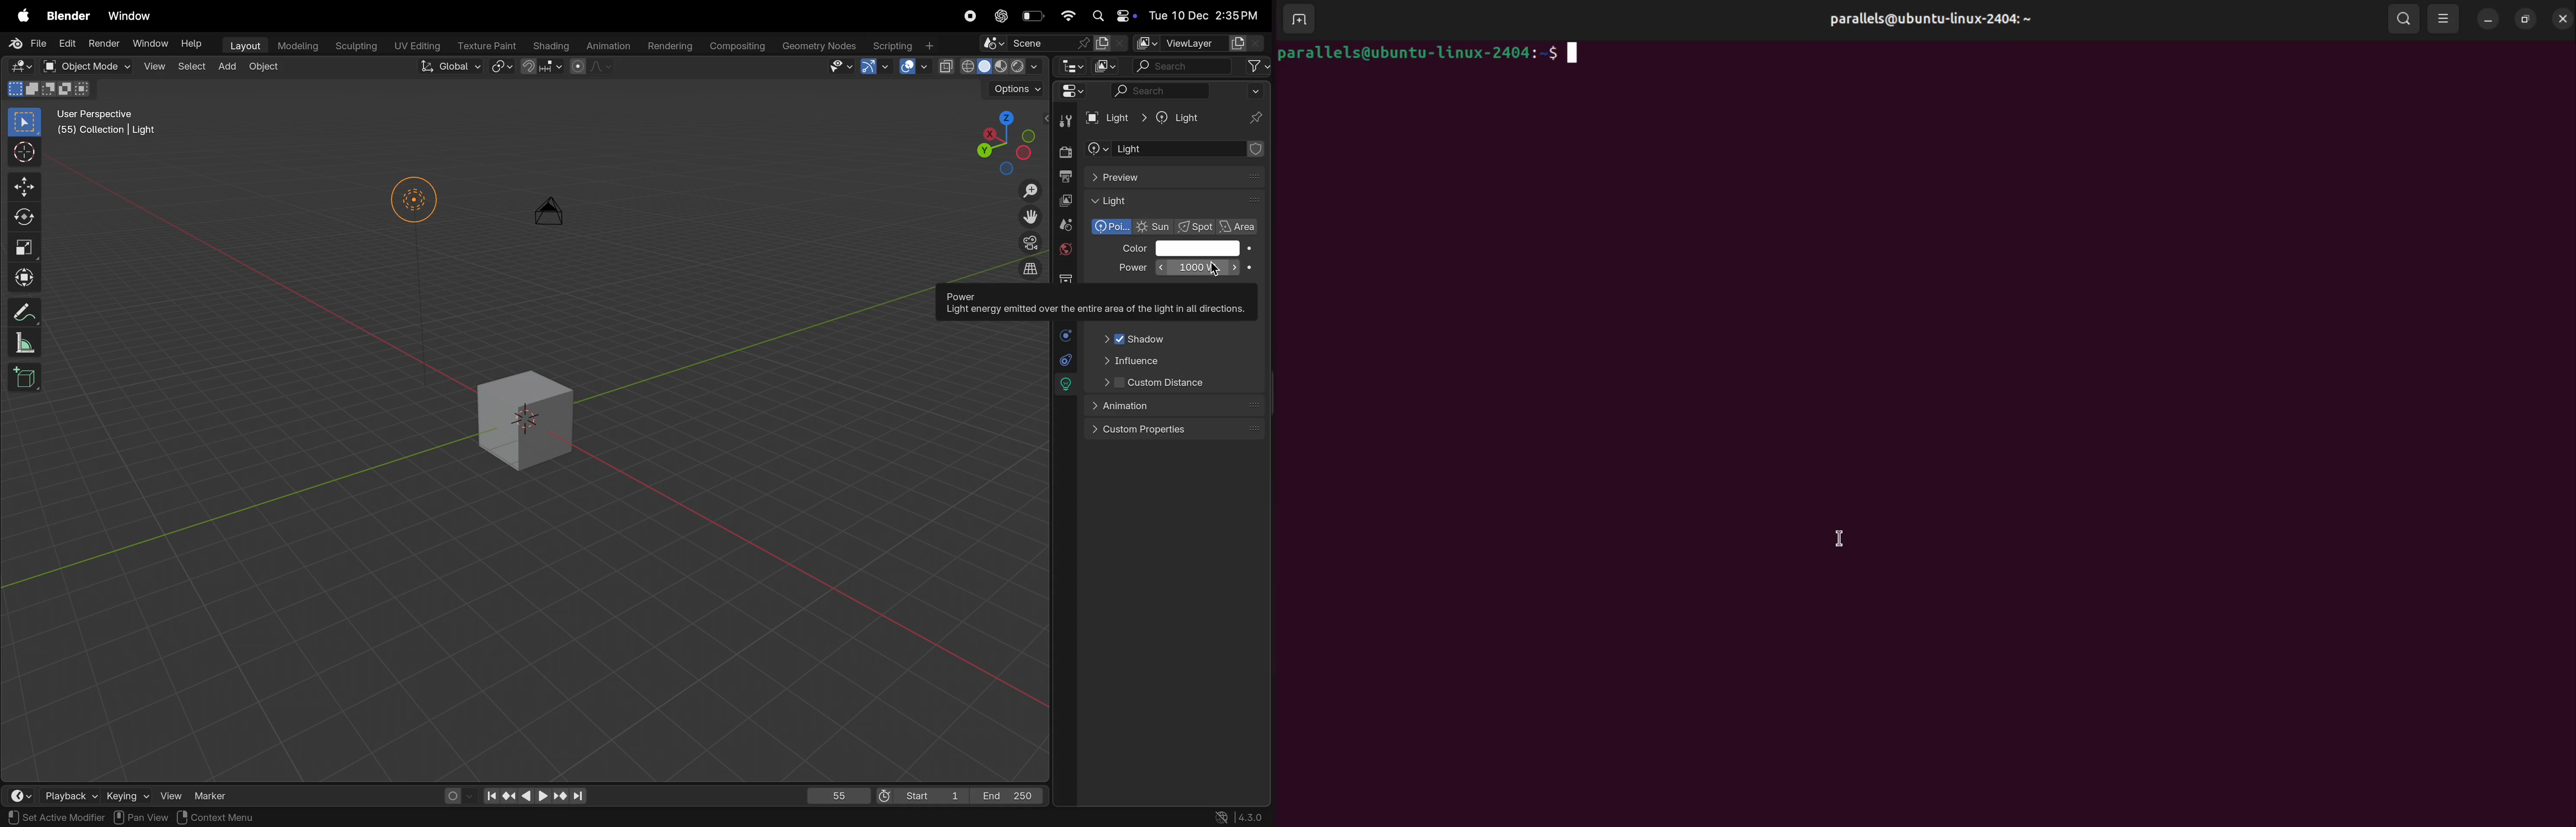 Image resolution: width=2576 pixels, height=840 pixels. What do you see at coordinates (71, 795) in the screenshot?
I see `playback` at bounding box center [71, 795].